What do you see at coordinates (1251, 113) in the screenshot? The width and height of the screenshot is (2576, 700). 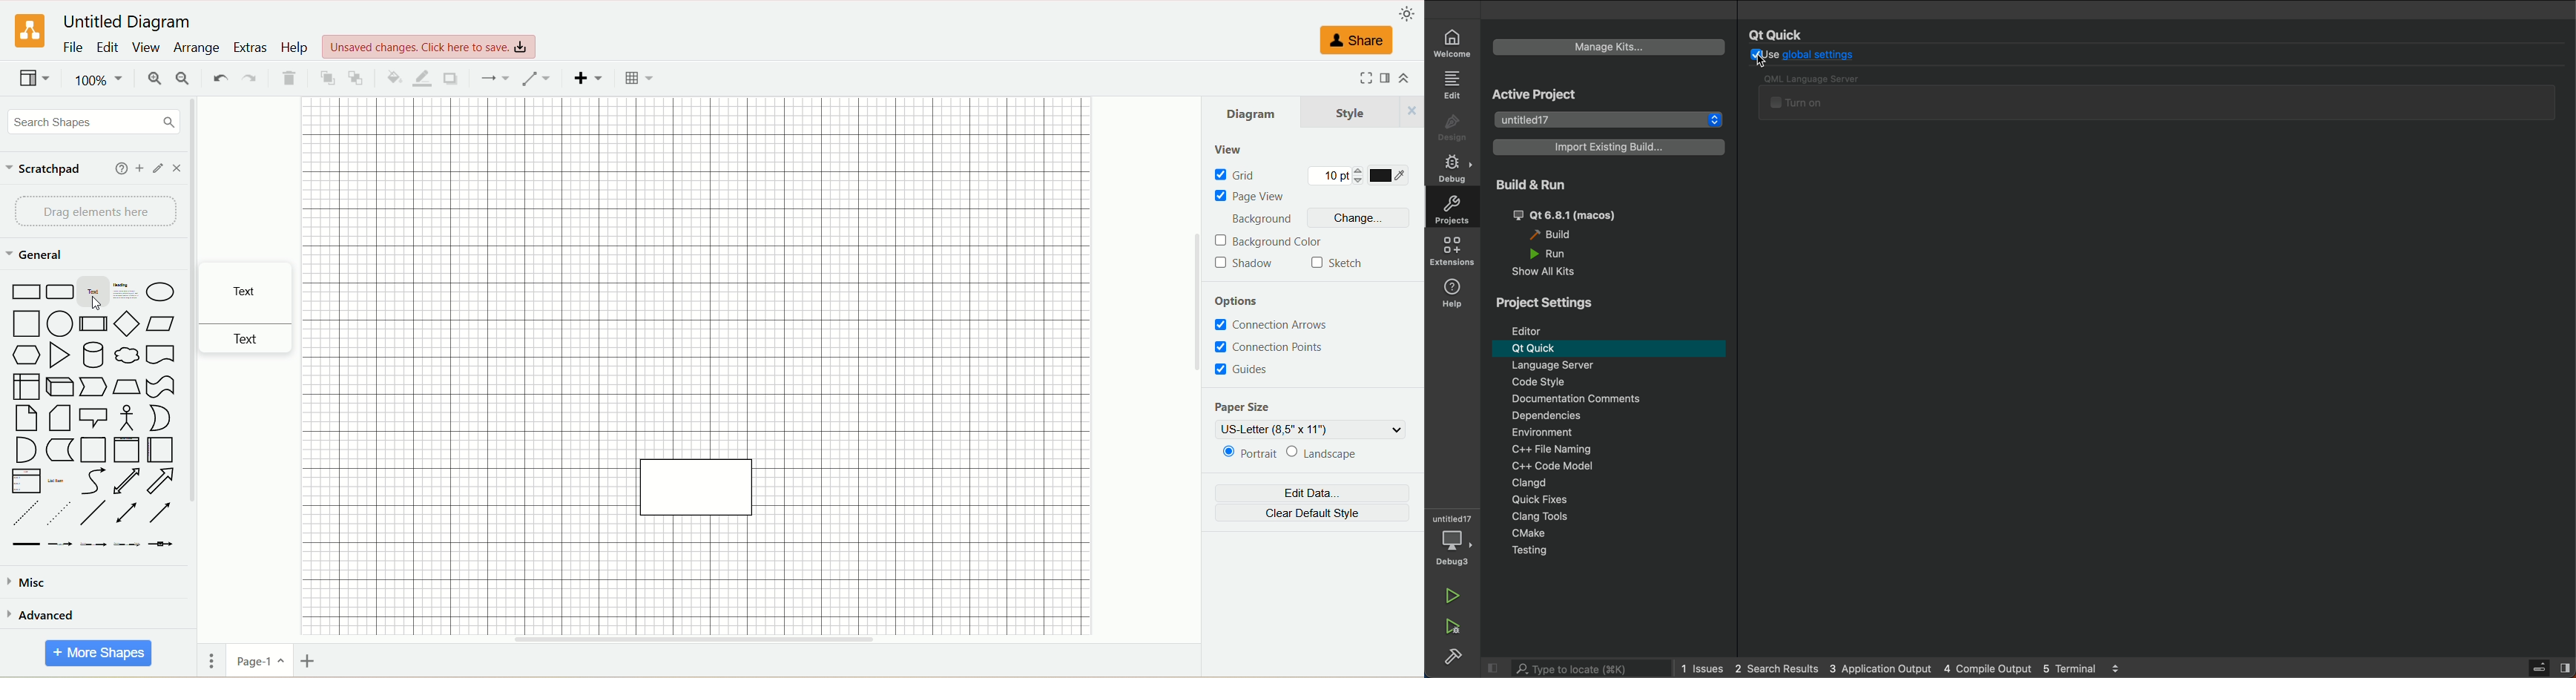 I see `diagram` at bounding box center [1251, 113].